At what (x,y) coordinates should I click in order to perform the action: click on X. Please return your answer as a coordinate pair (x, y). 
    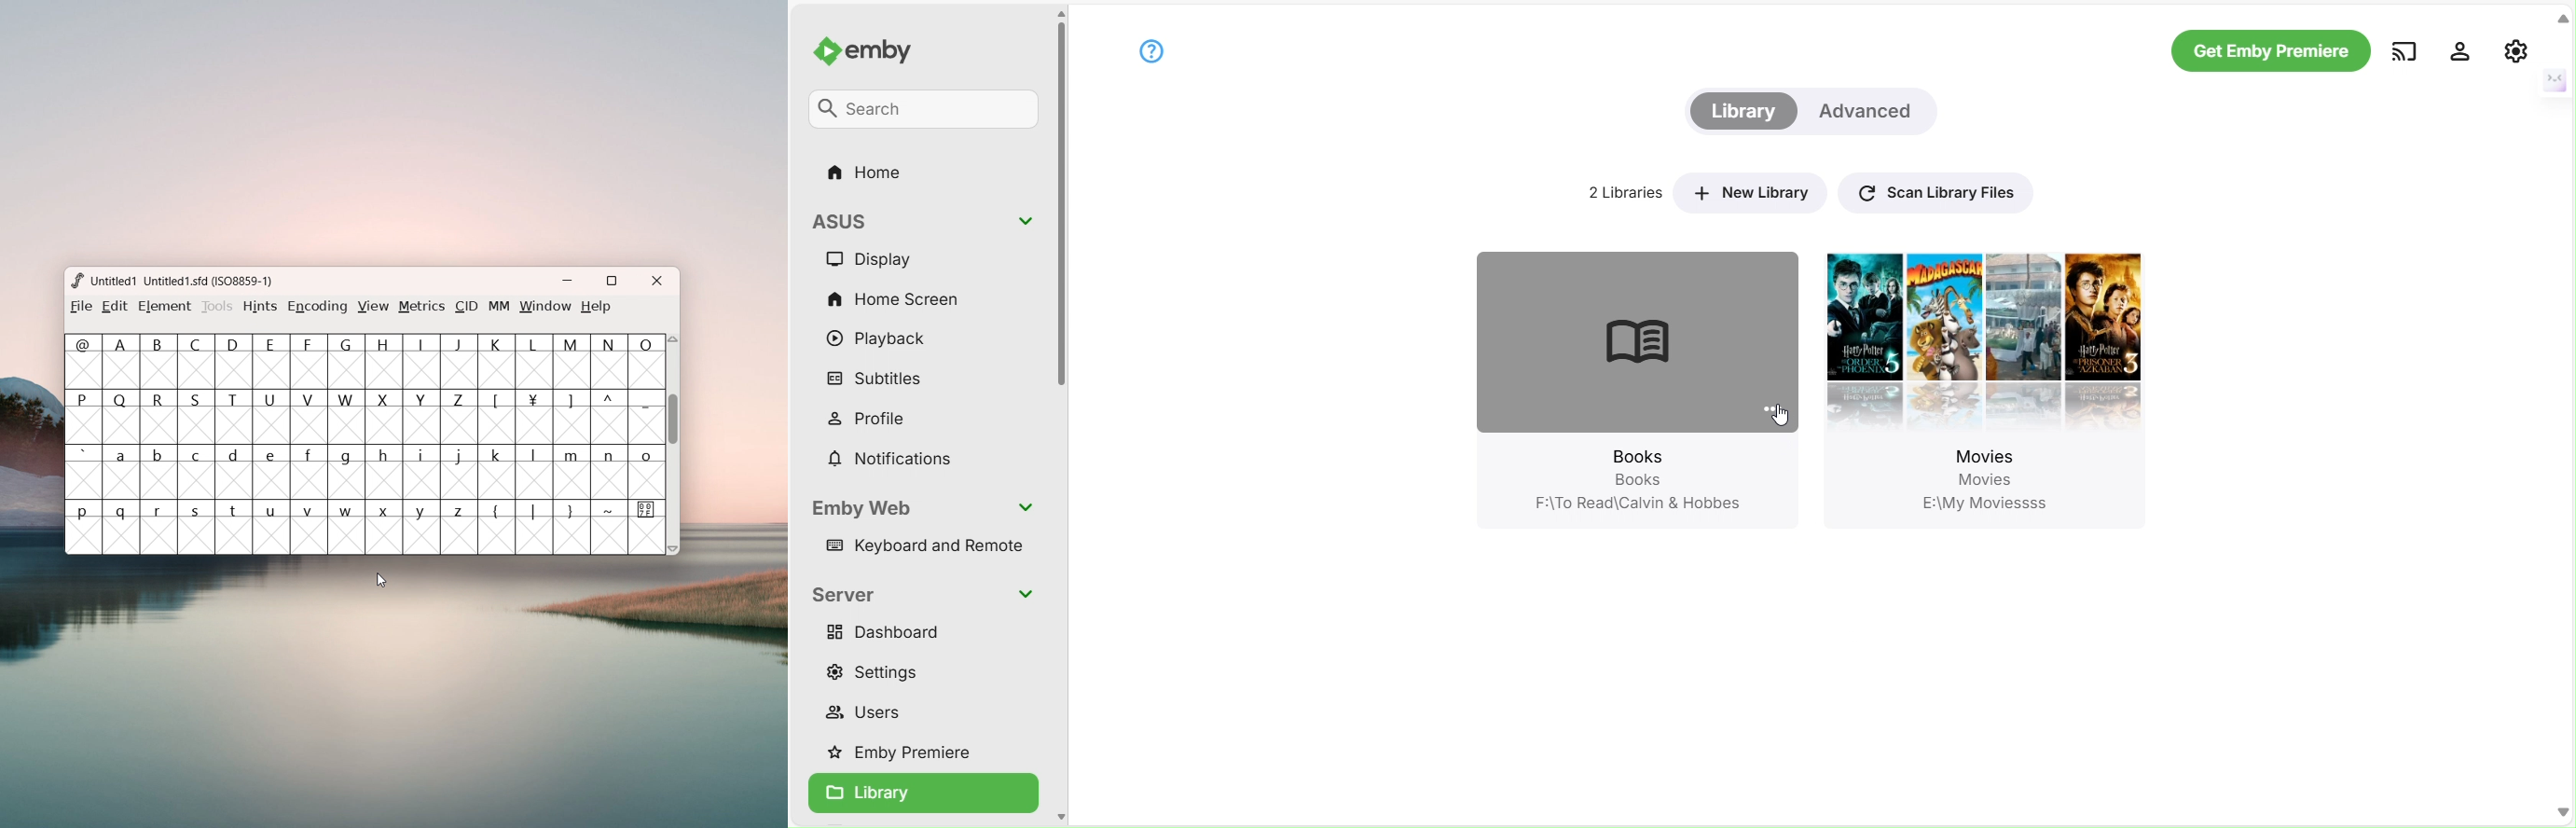
    Looking at the image, I should click on (385, 418).